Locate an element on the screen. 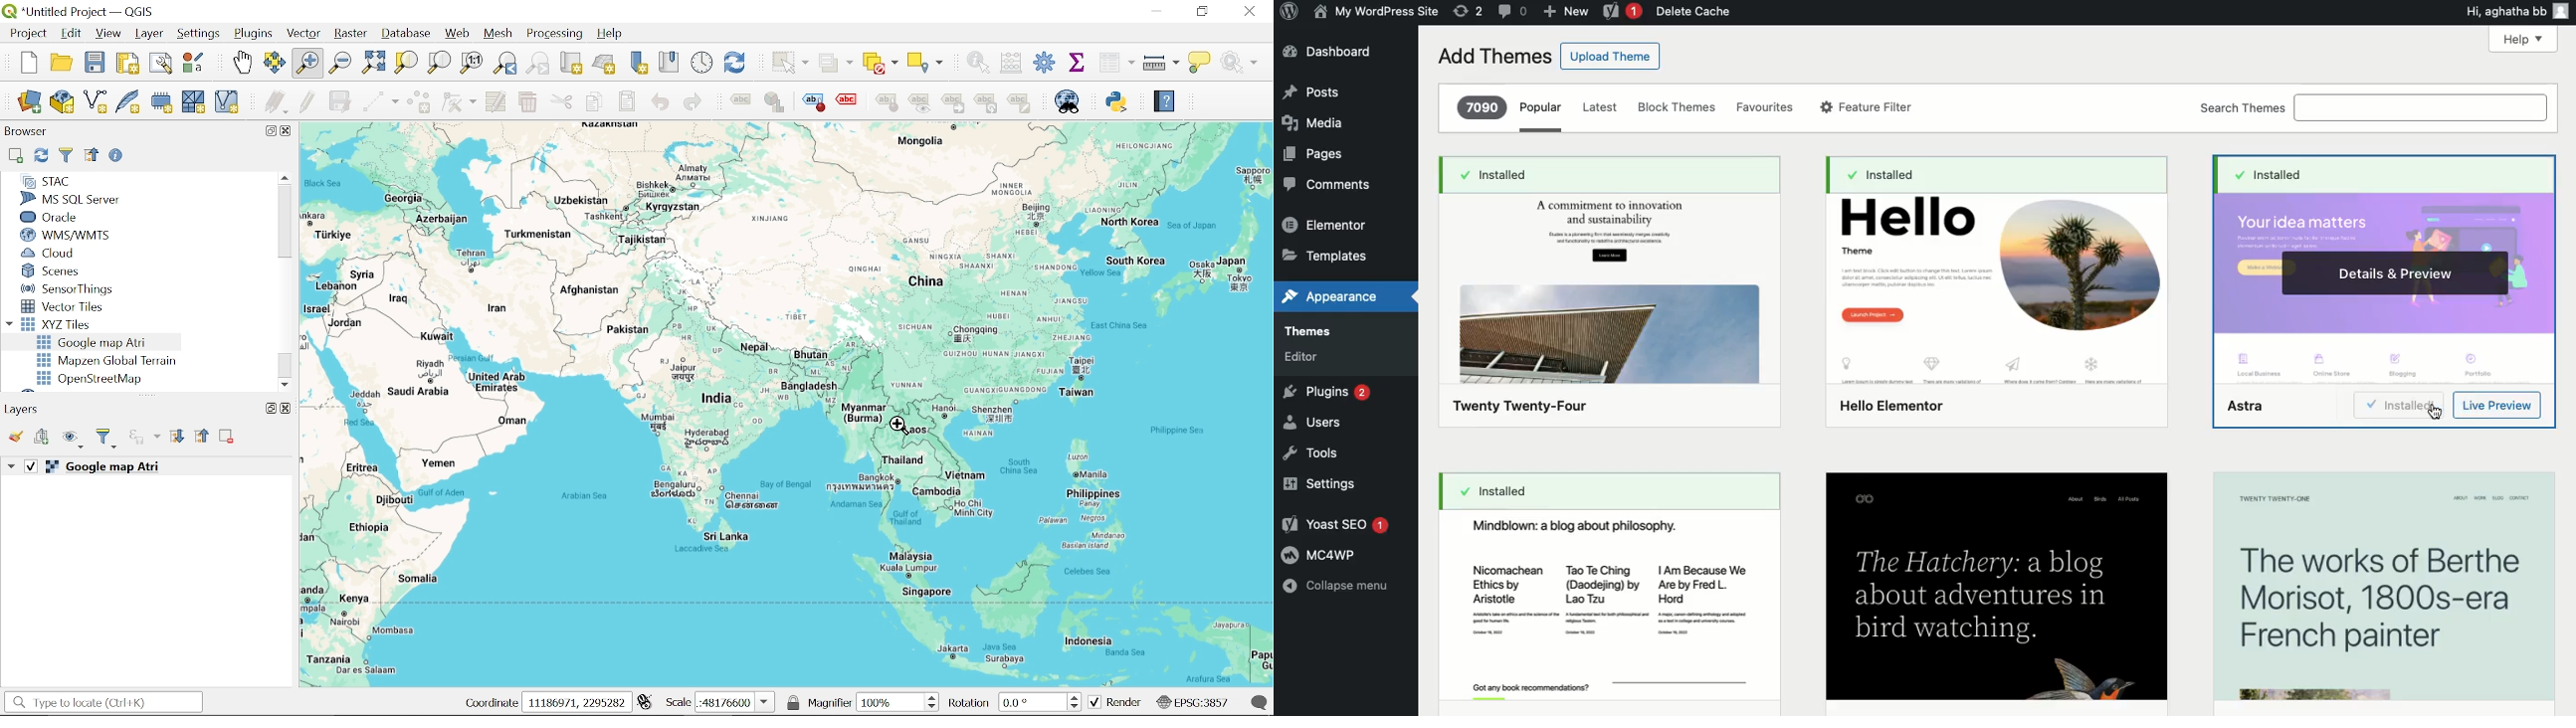  The Hatchery: a blogabout adventures inbird watching. is located at coordinates (1996, 587).